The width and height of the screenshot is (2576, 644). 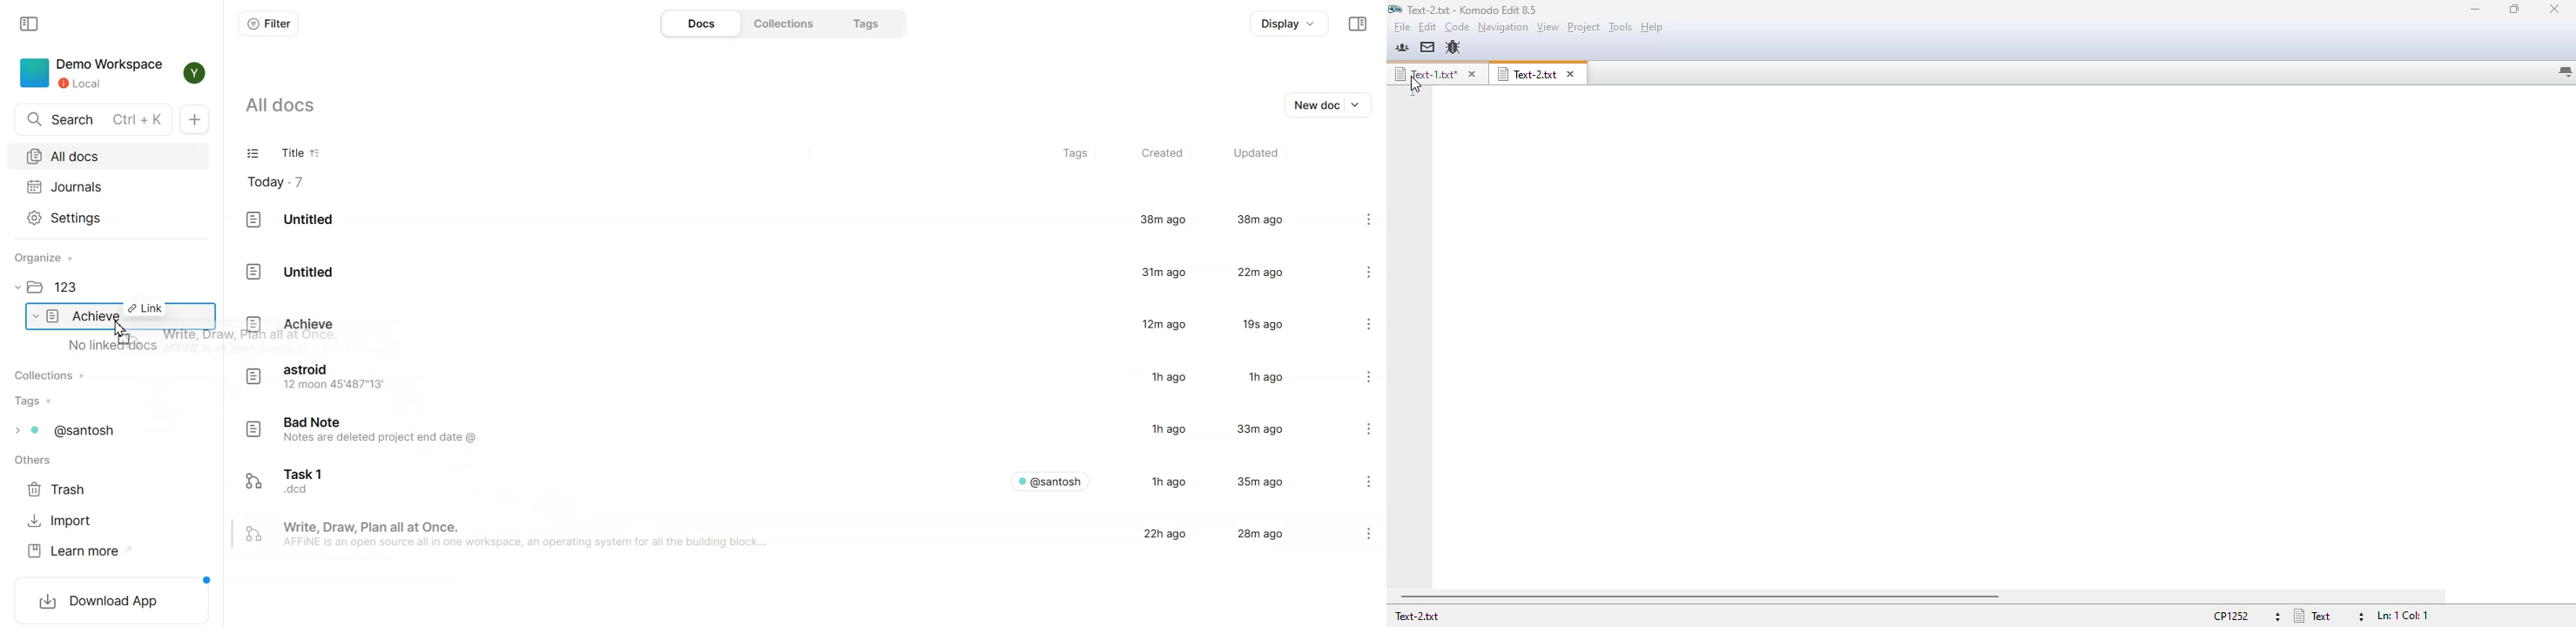 I want to click on Tags, so click(x=1078, y=155).